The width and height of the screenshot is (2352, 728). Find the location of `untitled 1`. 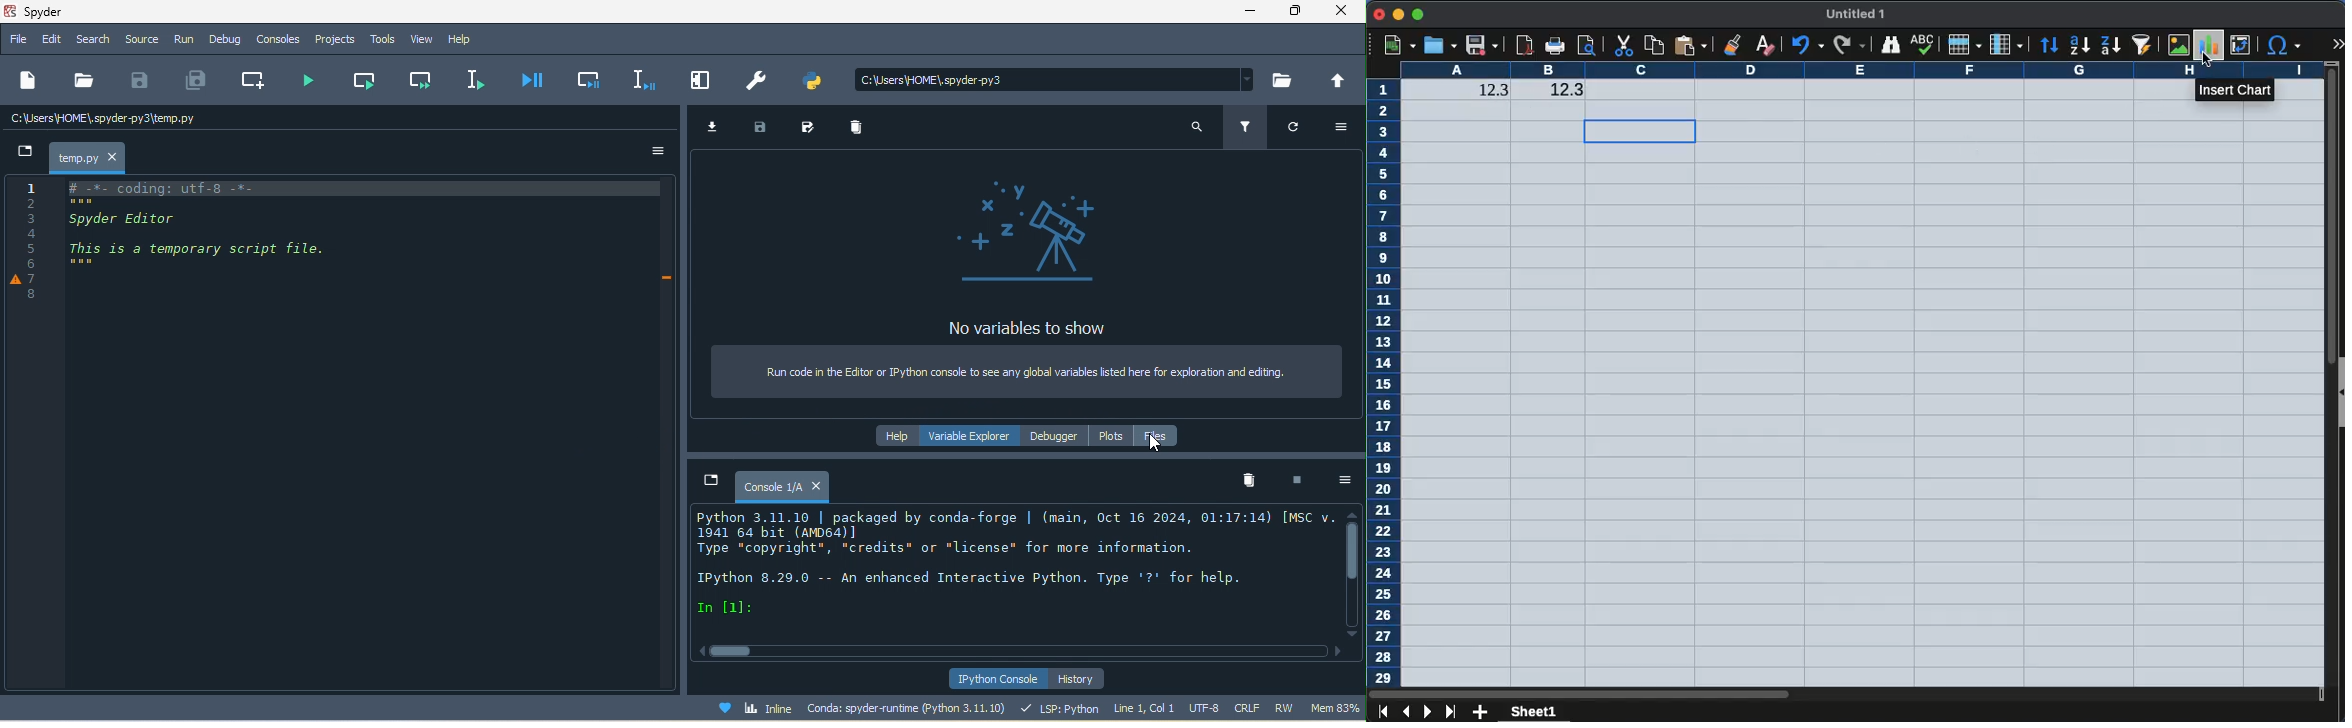

untitled 1 is located at coordinates (1855, 14).